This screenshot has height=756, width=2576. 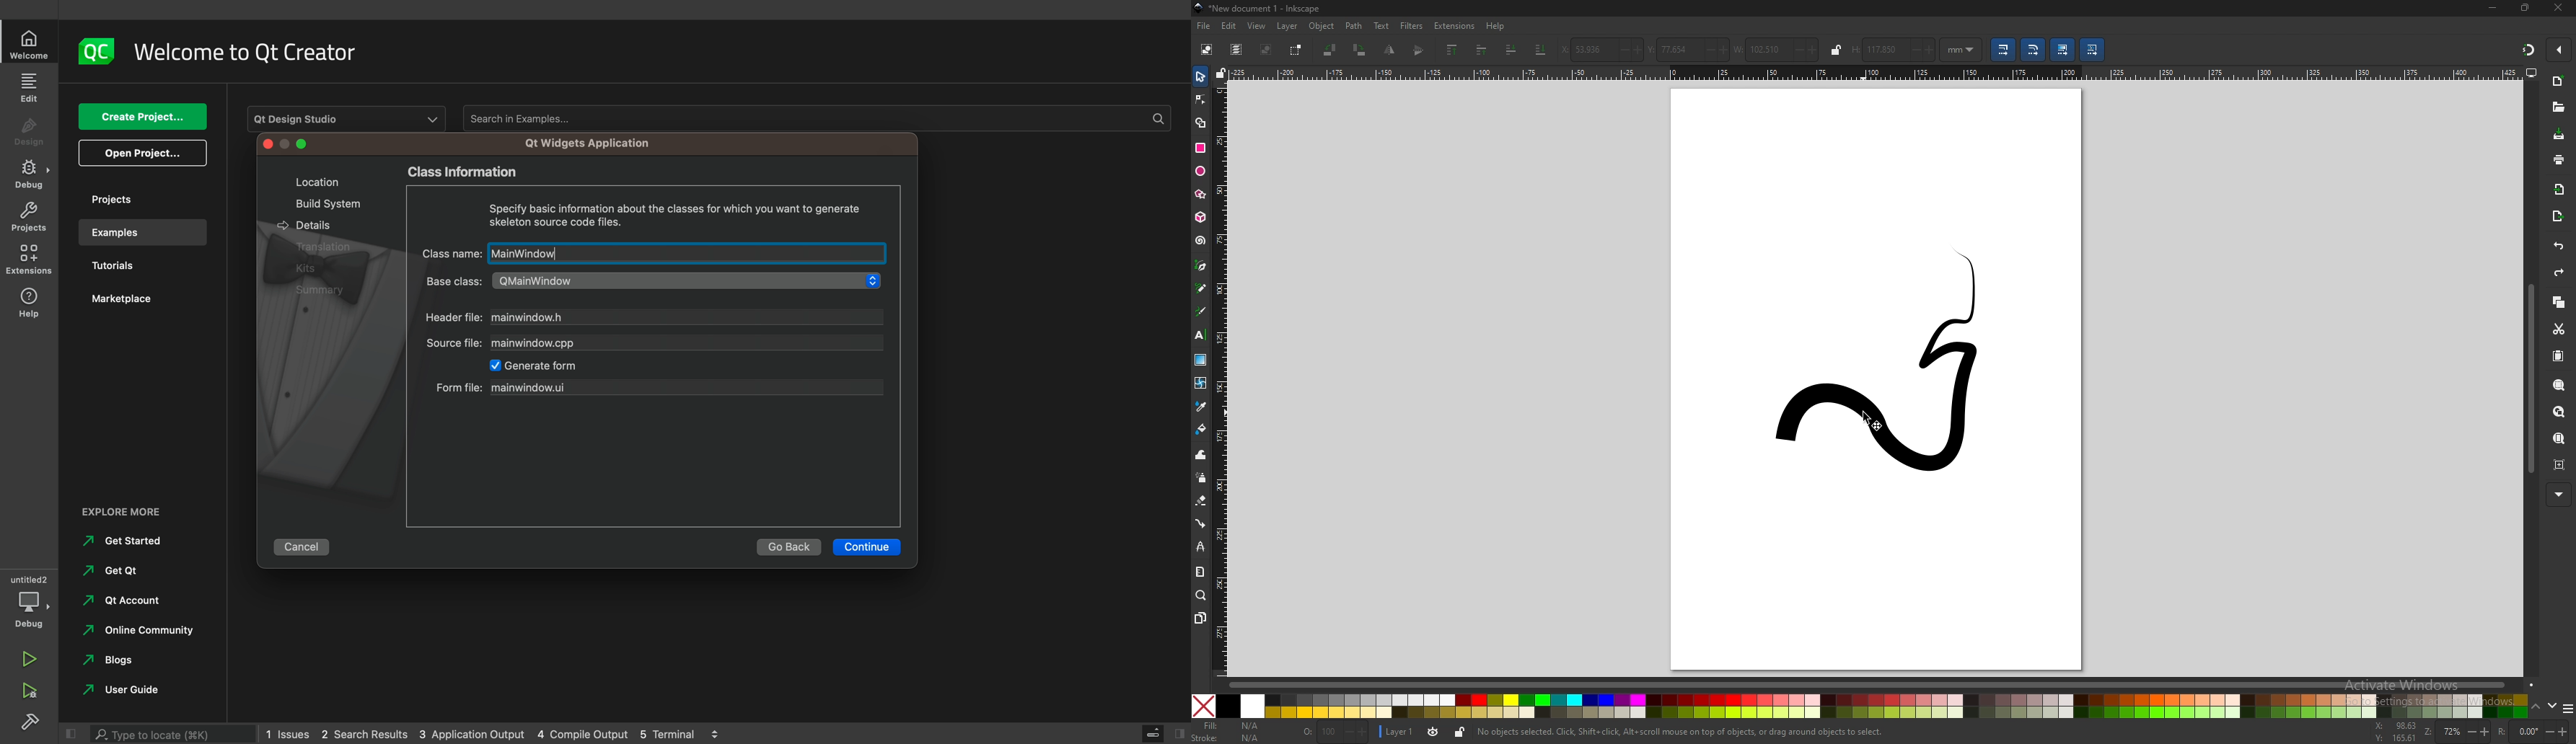 I want to click on zoom, so click(x=1200, y=595).